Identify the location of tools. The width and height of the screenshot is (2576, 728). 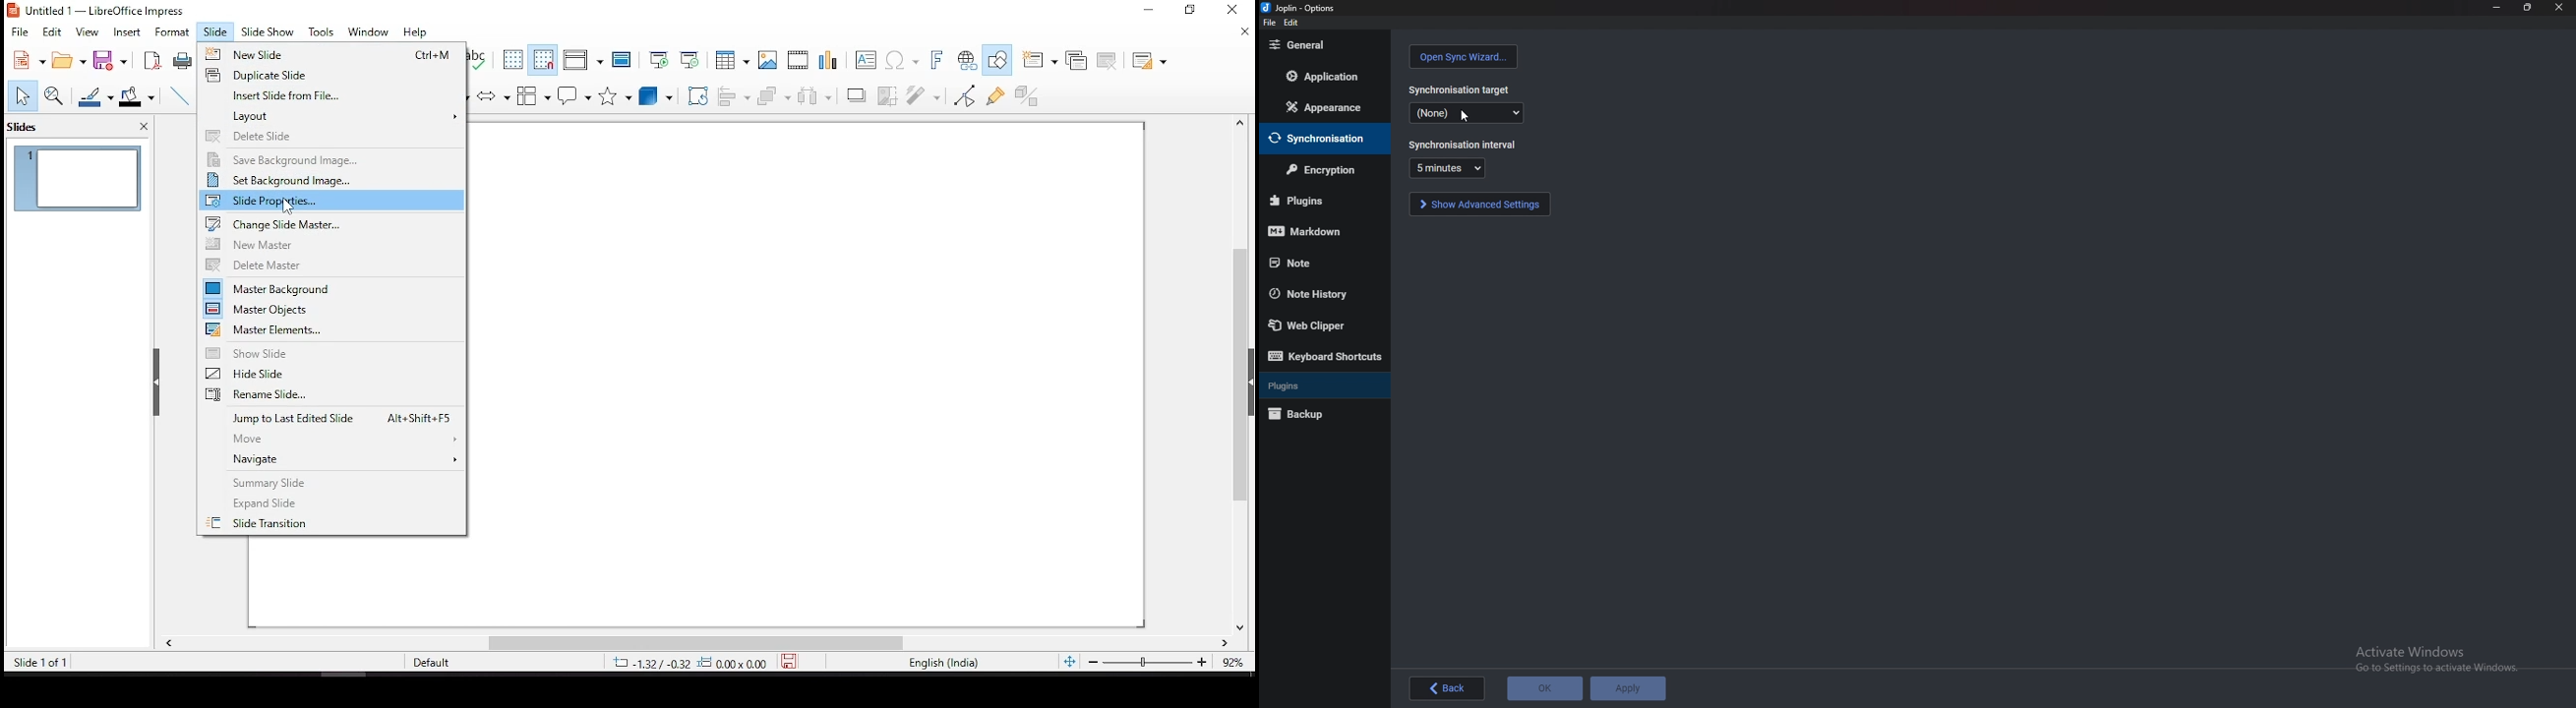
(322, 31).